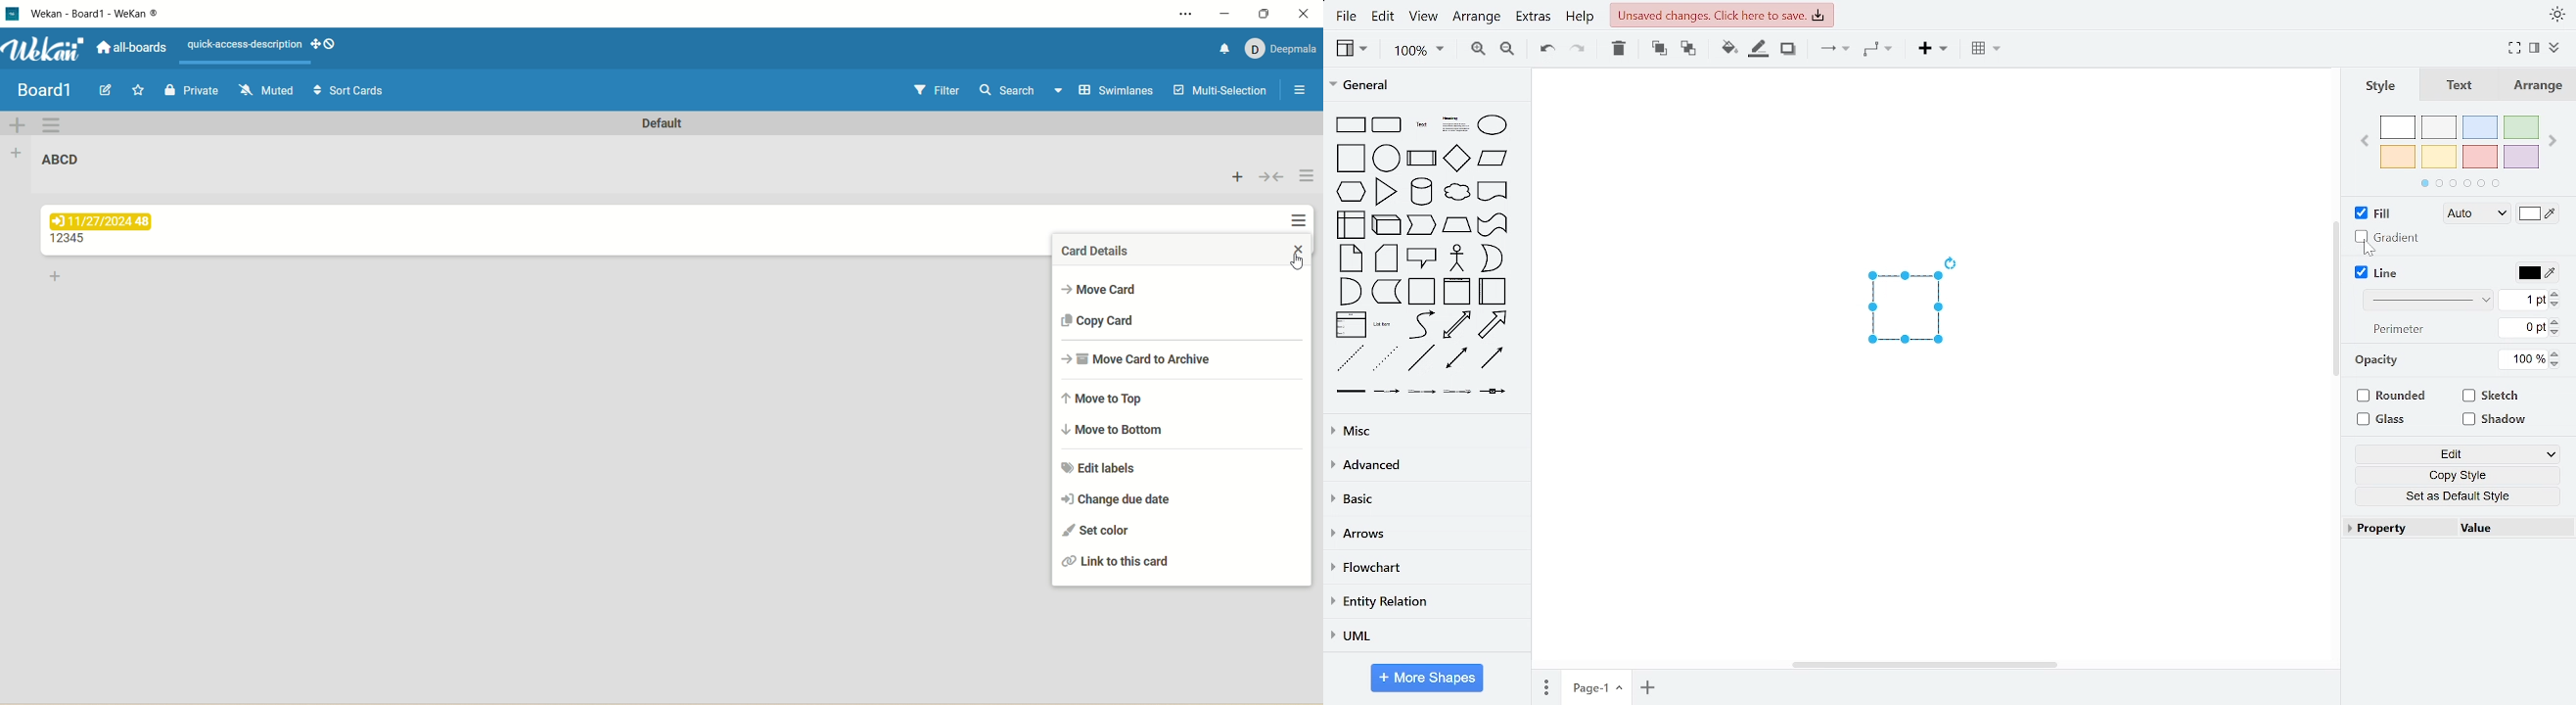 This screenshot has height=728, width=2576. What do you see at coordinates (1427, 678) in the screenshot?
I see `more shapes` at bounding box center [1427, 678].